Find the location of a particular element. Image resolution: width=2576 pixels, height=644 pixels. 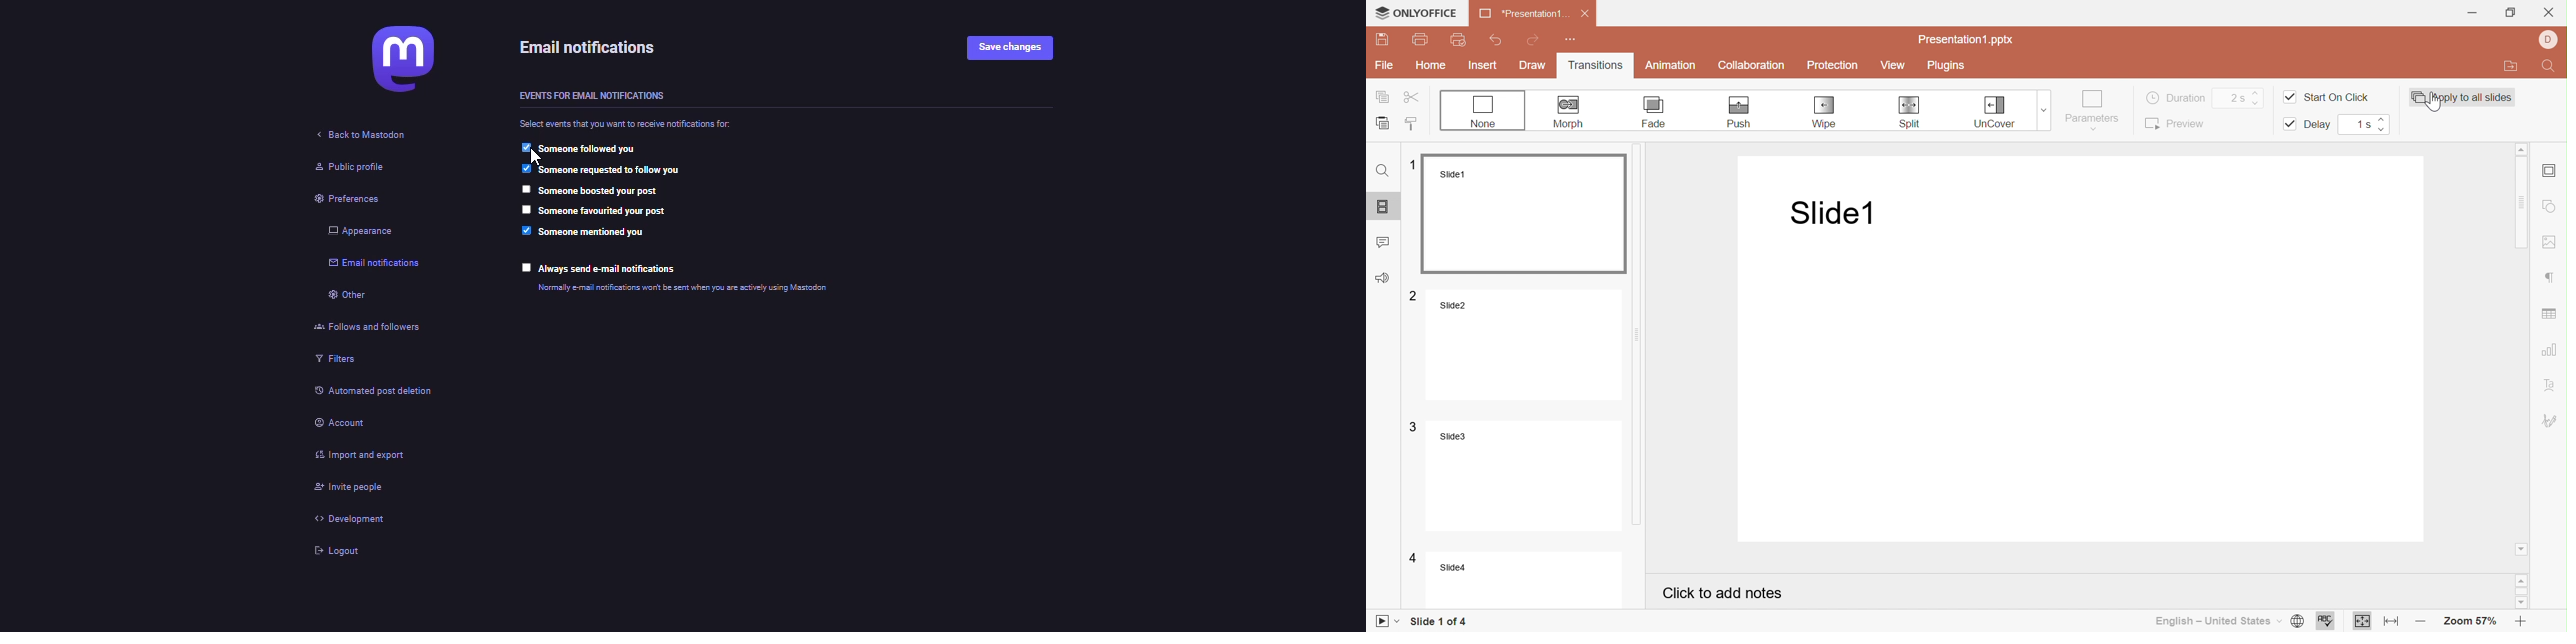

Scroll down is located at coordinates (2525, 605).